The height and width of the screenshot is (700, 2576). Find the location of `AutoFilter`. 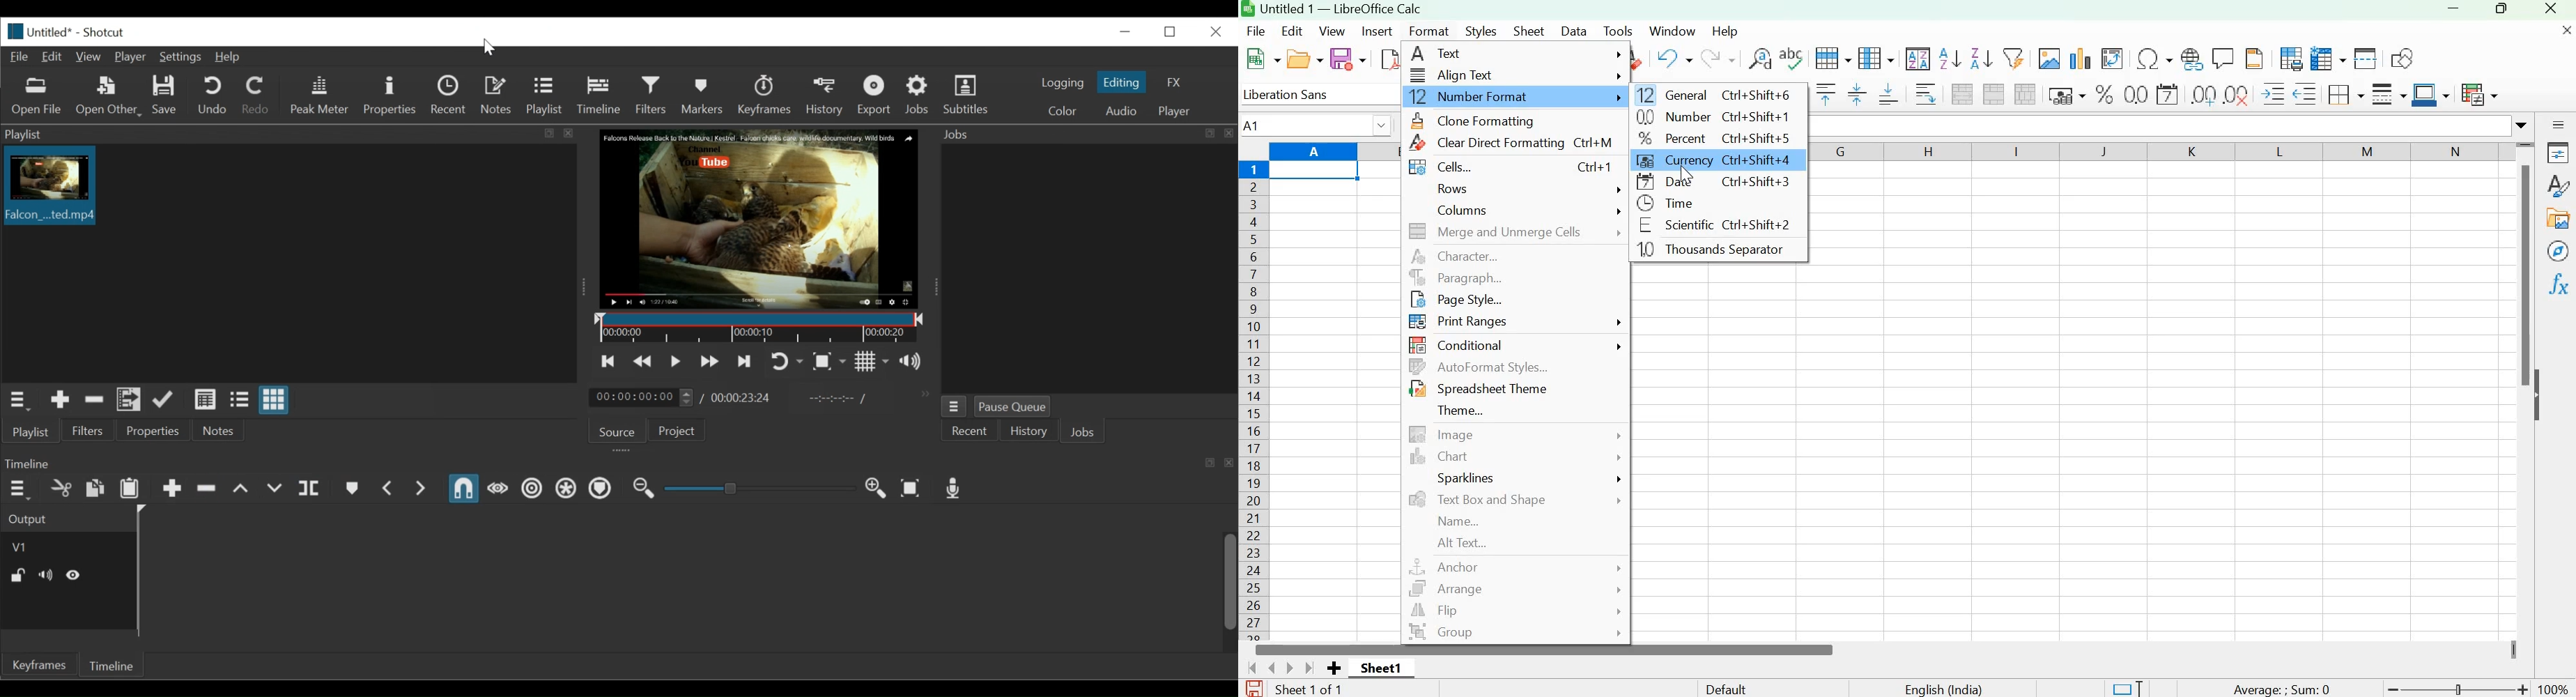

AutoFilter is located at coordinates (2012, 56).